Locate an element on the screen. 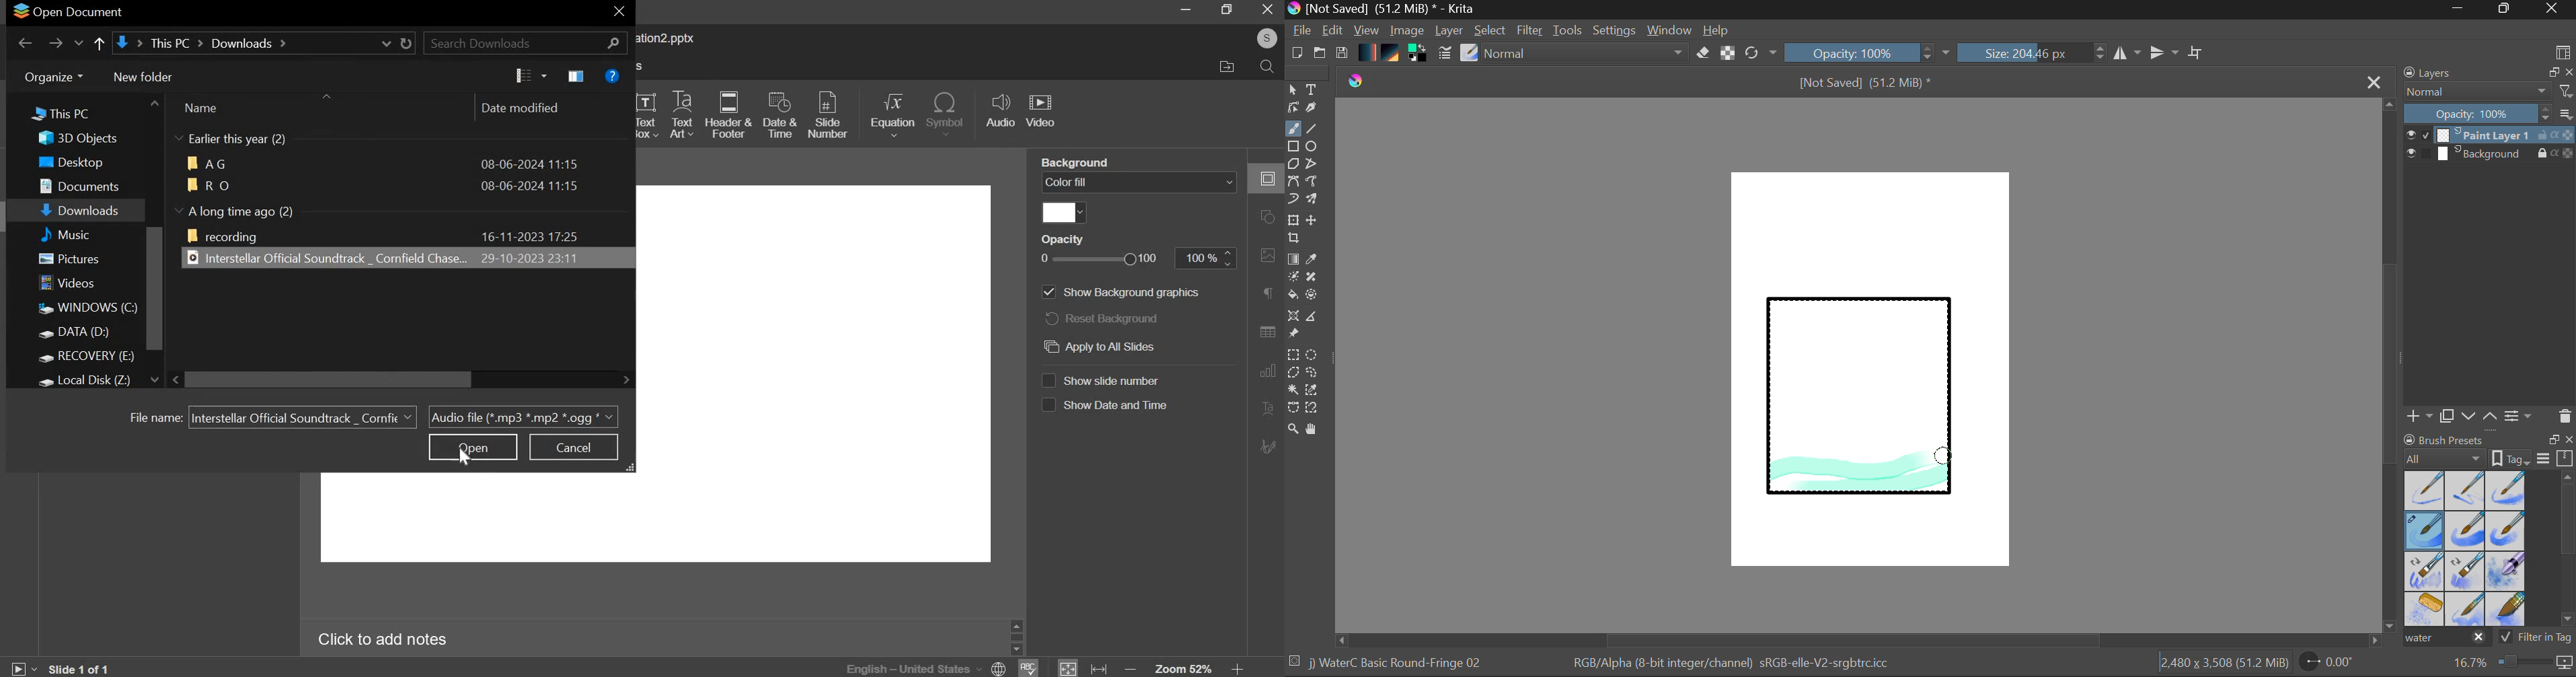 This screenshot has width=2576, height=700. Water C - Special Splats is located at coordinates (2425, 609).